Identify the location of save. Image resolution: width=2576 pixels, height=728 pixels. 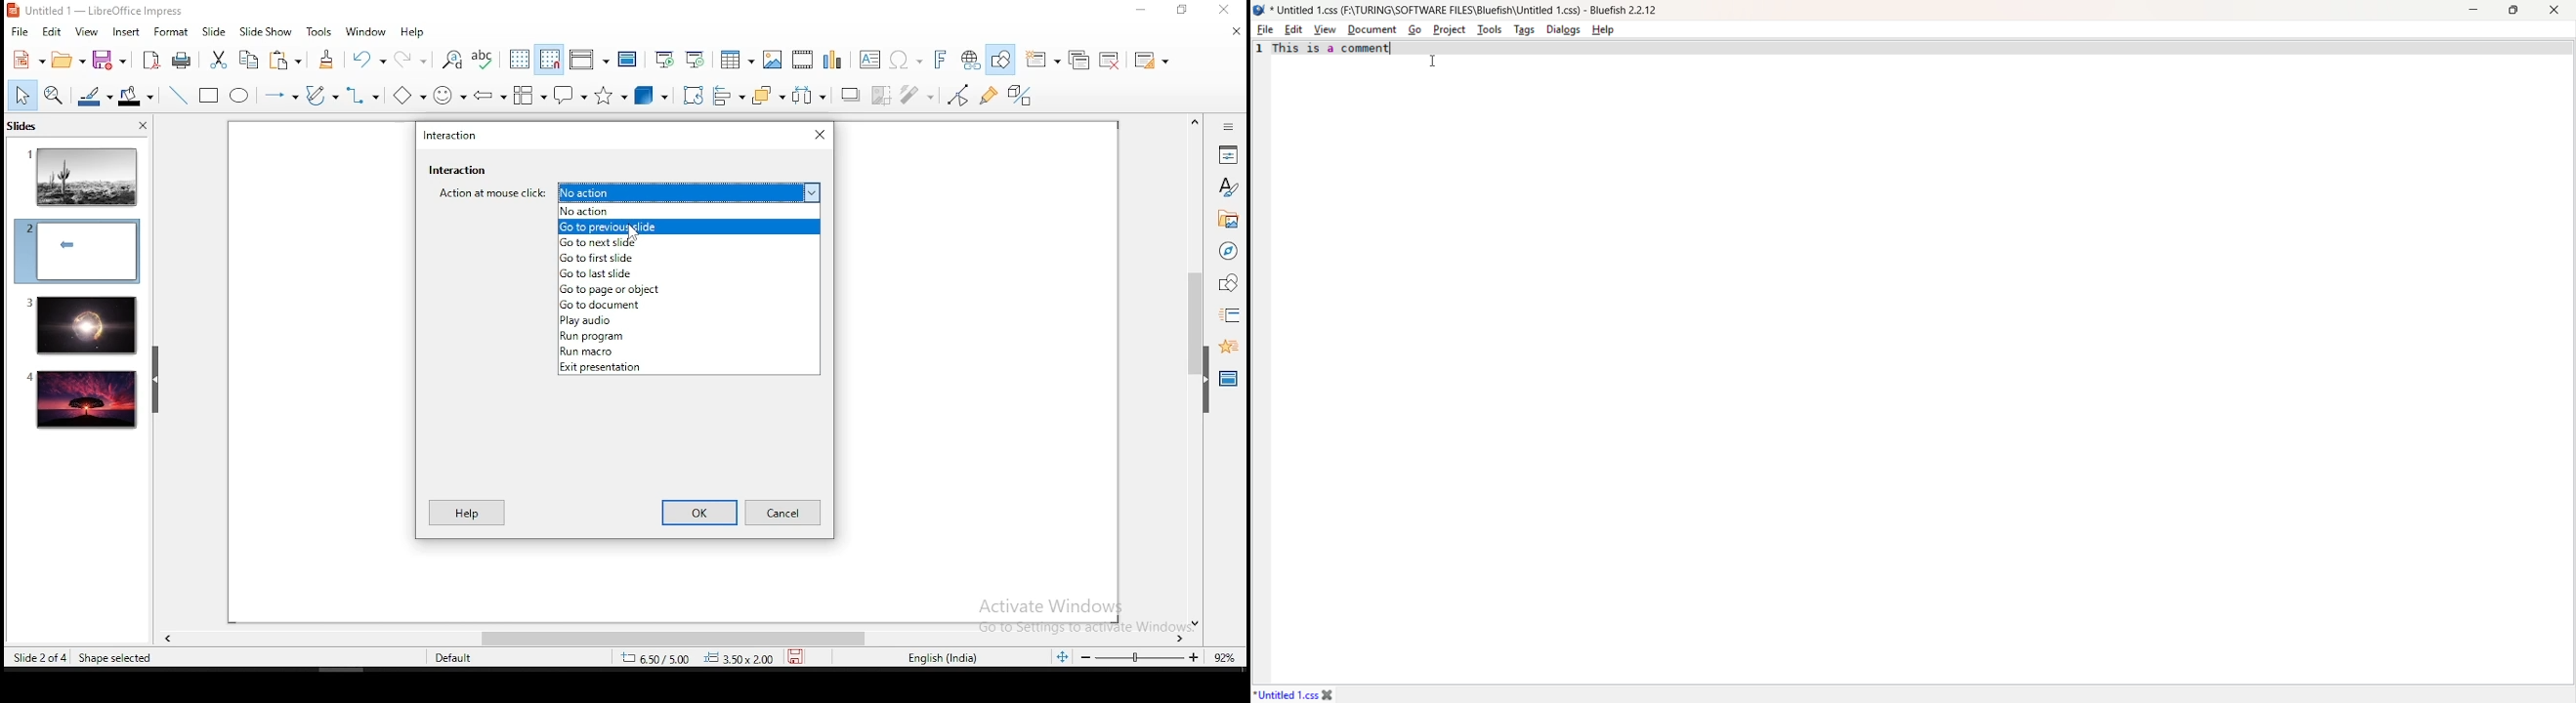
(109, 62).